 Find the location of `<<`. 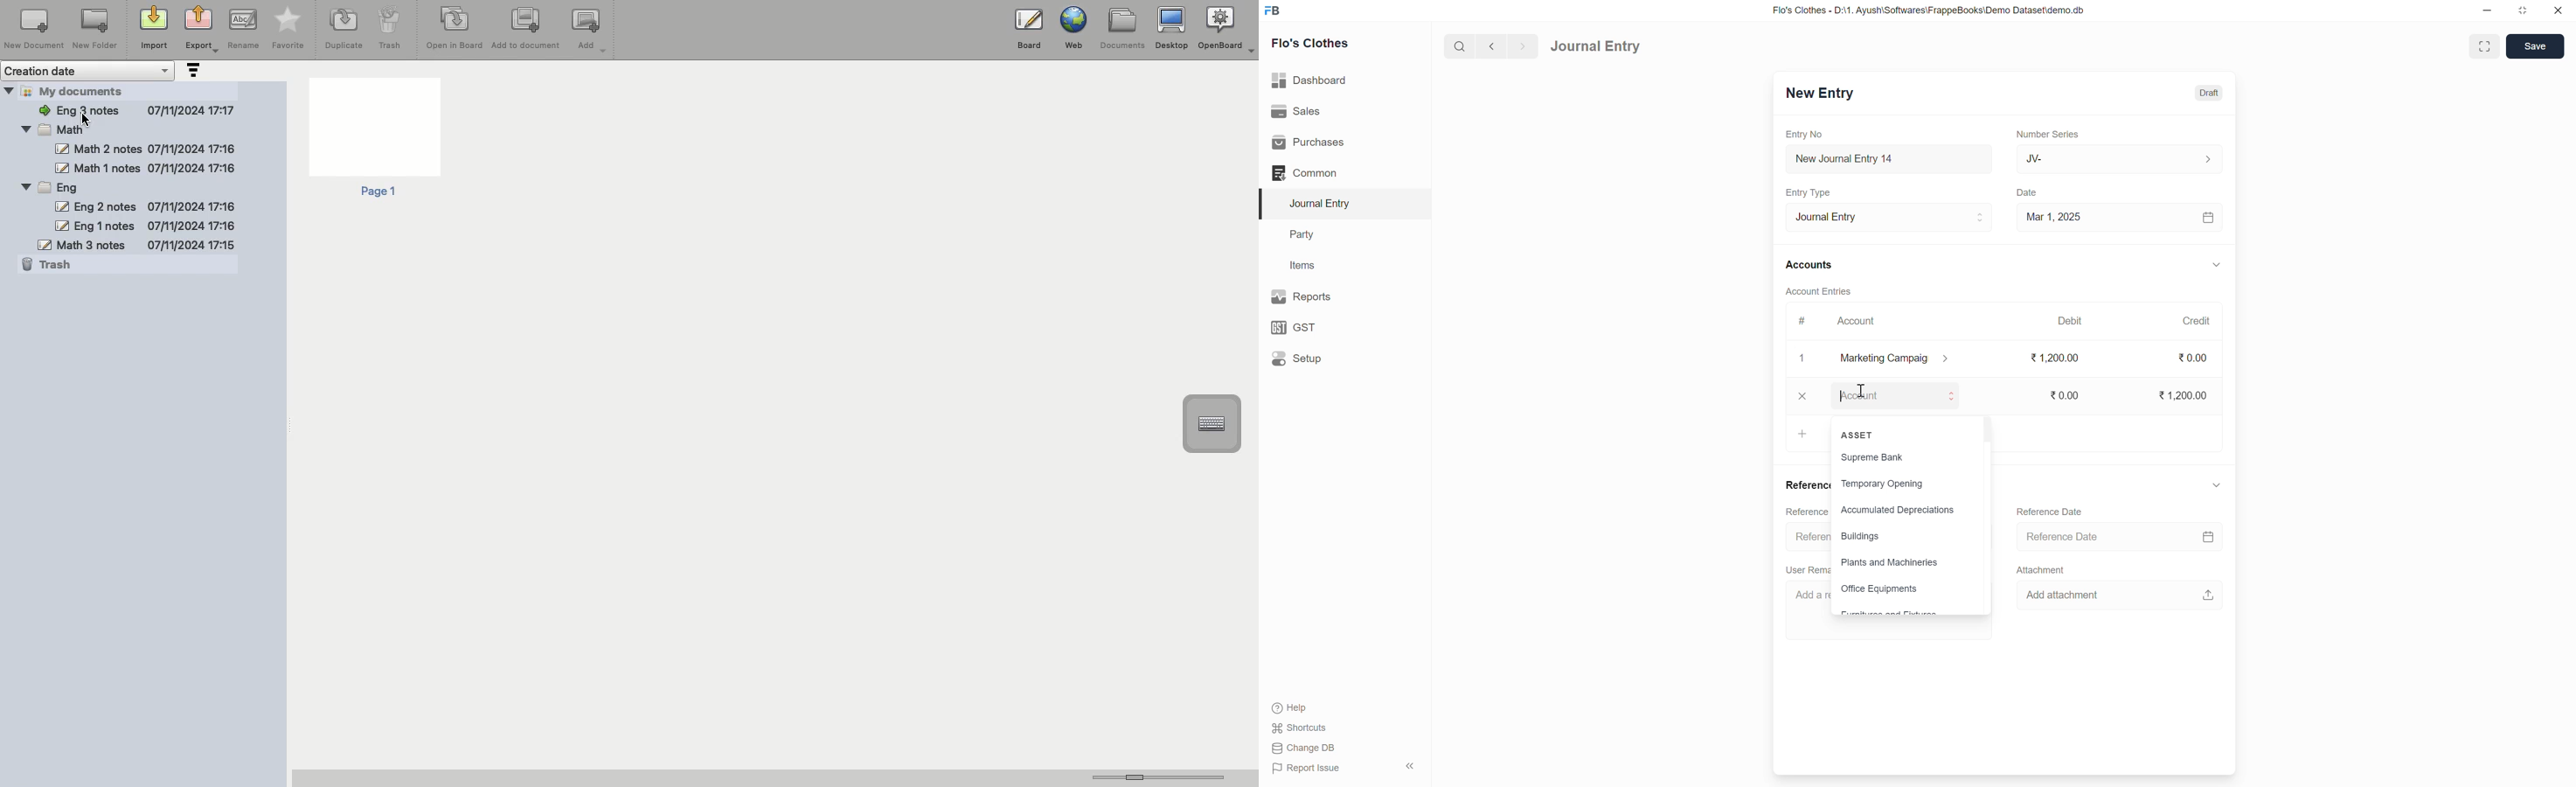

<< is located at coordinates (1410, 766).